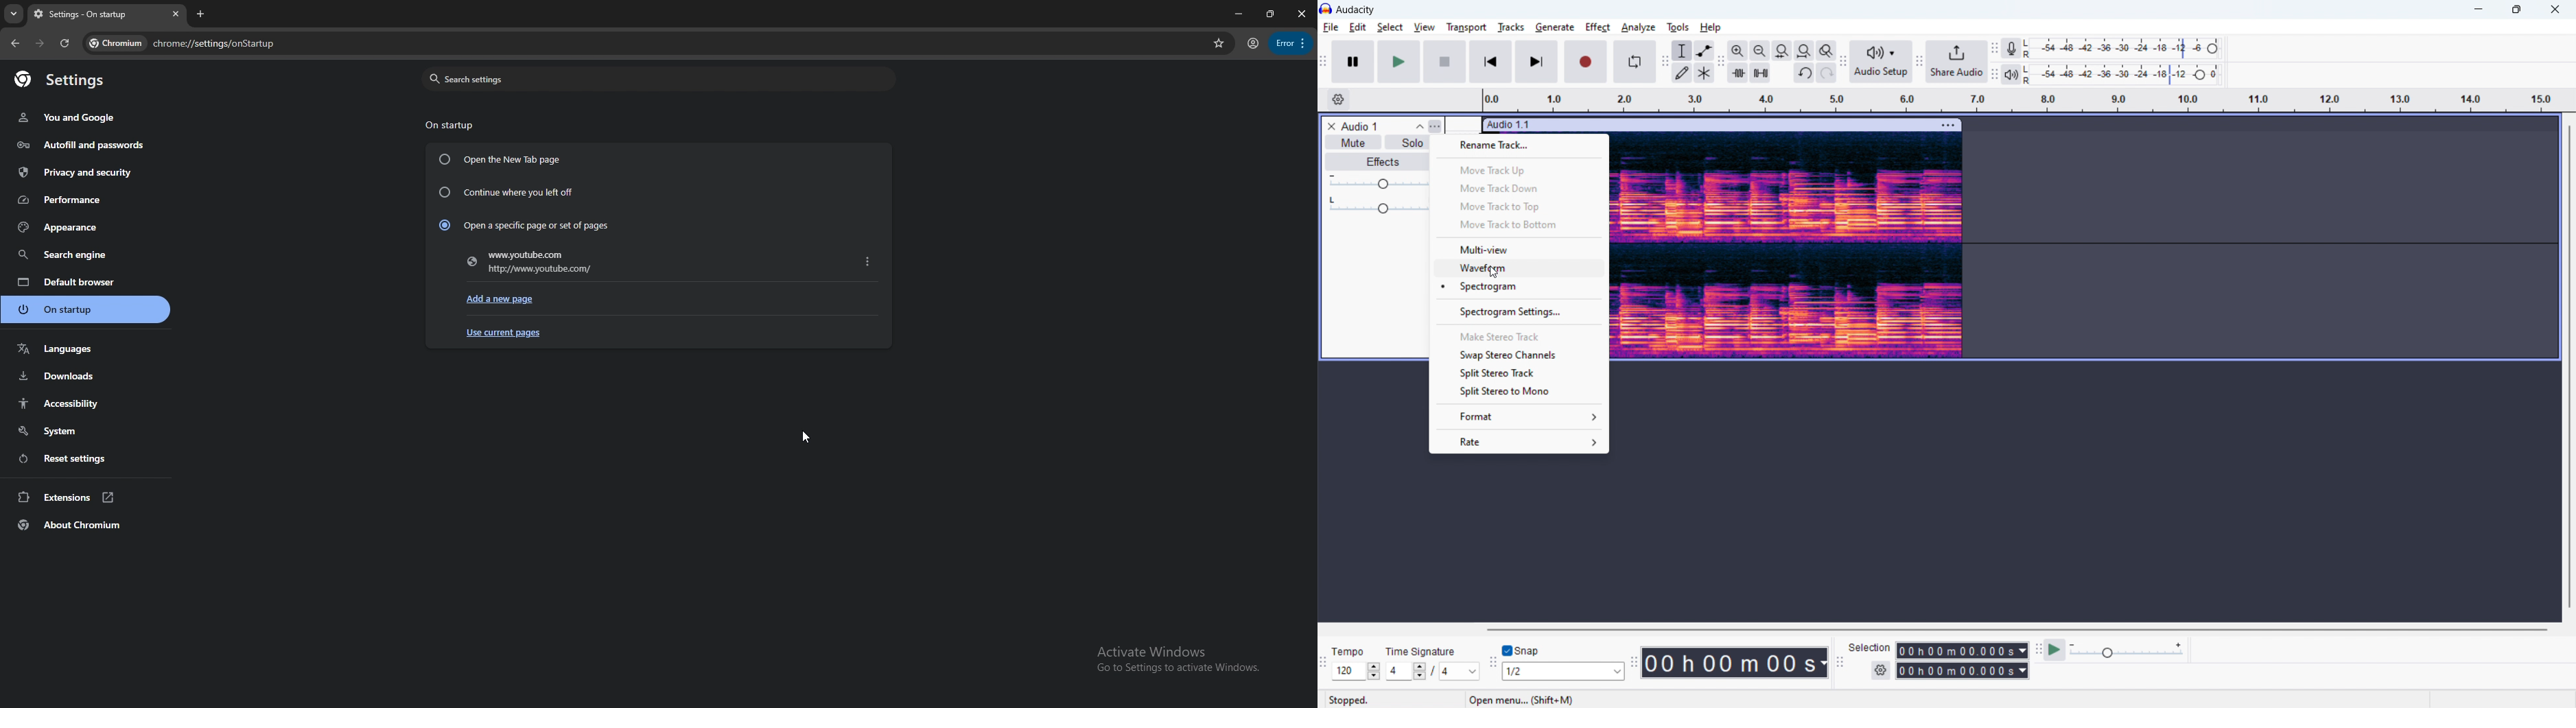  Describe the element at coordinates (529, 266) in the screenshot. I see `website url` at that location.